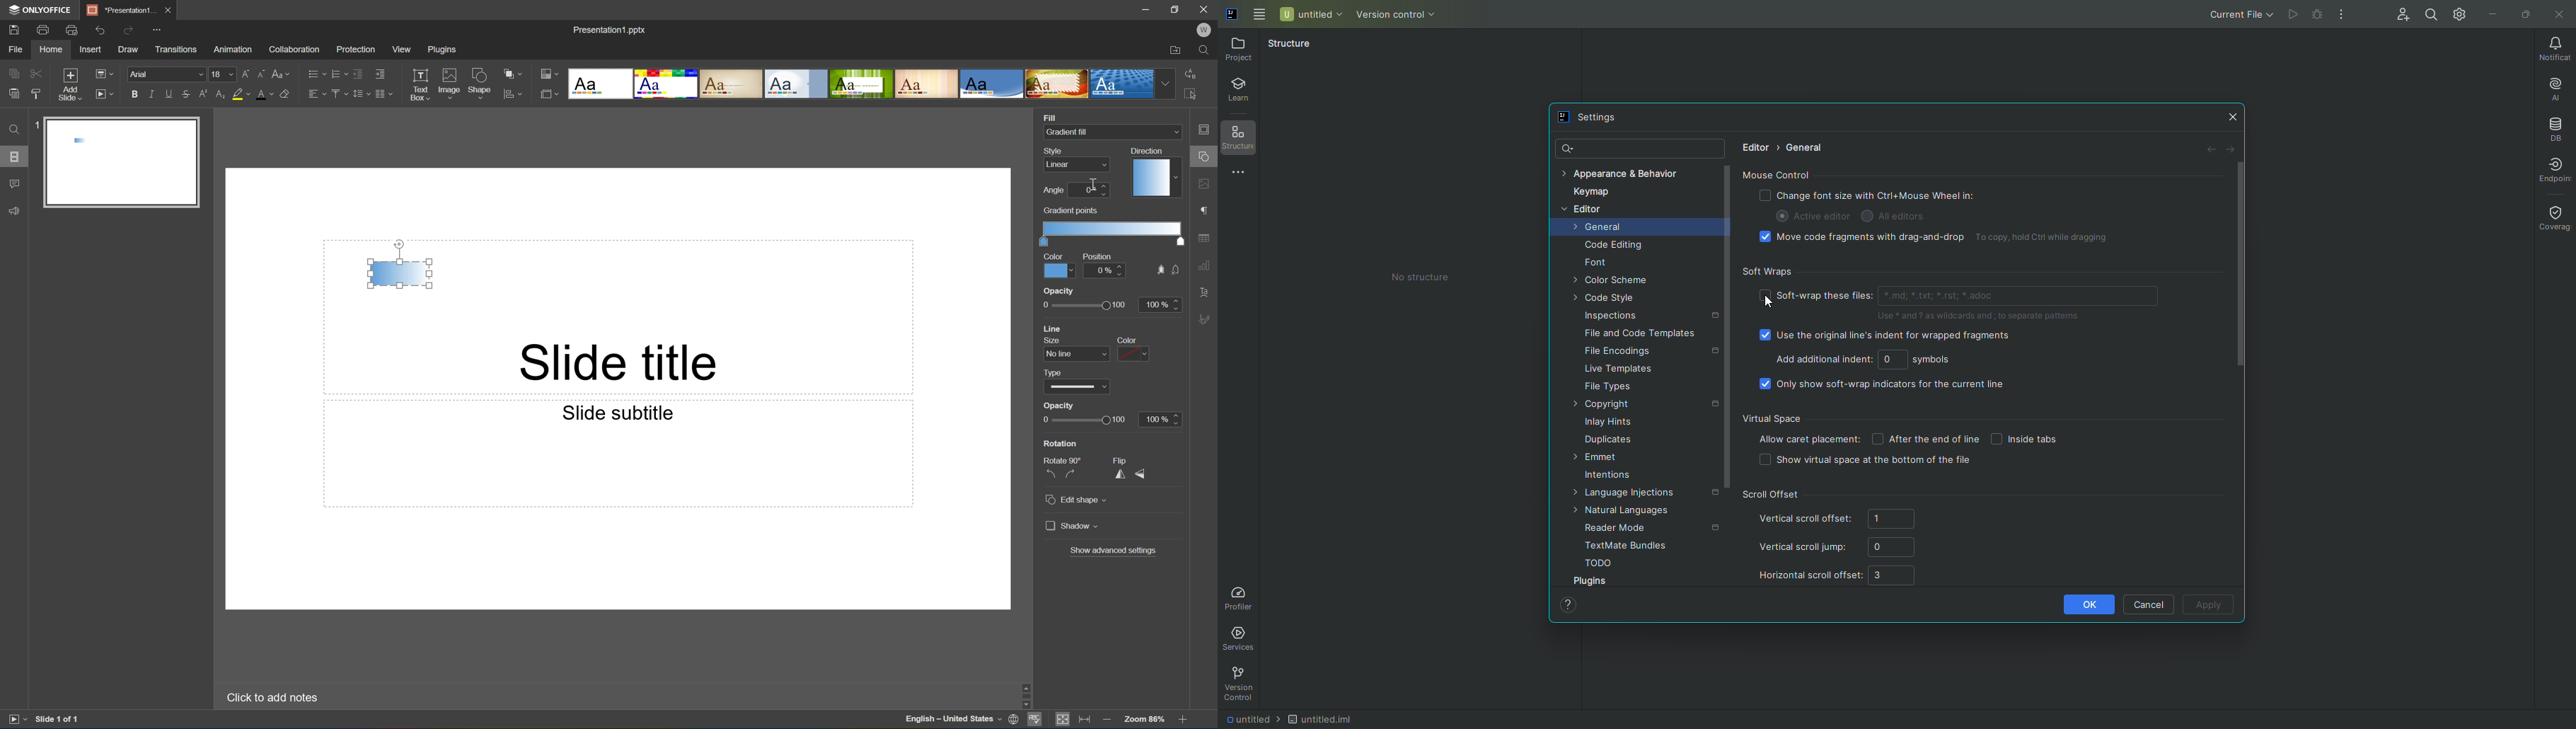  What do you see at coordinates (1055, 150) in the screenshot?
I see `Style` at bounding box center [1055, 150].